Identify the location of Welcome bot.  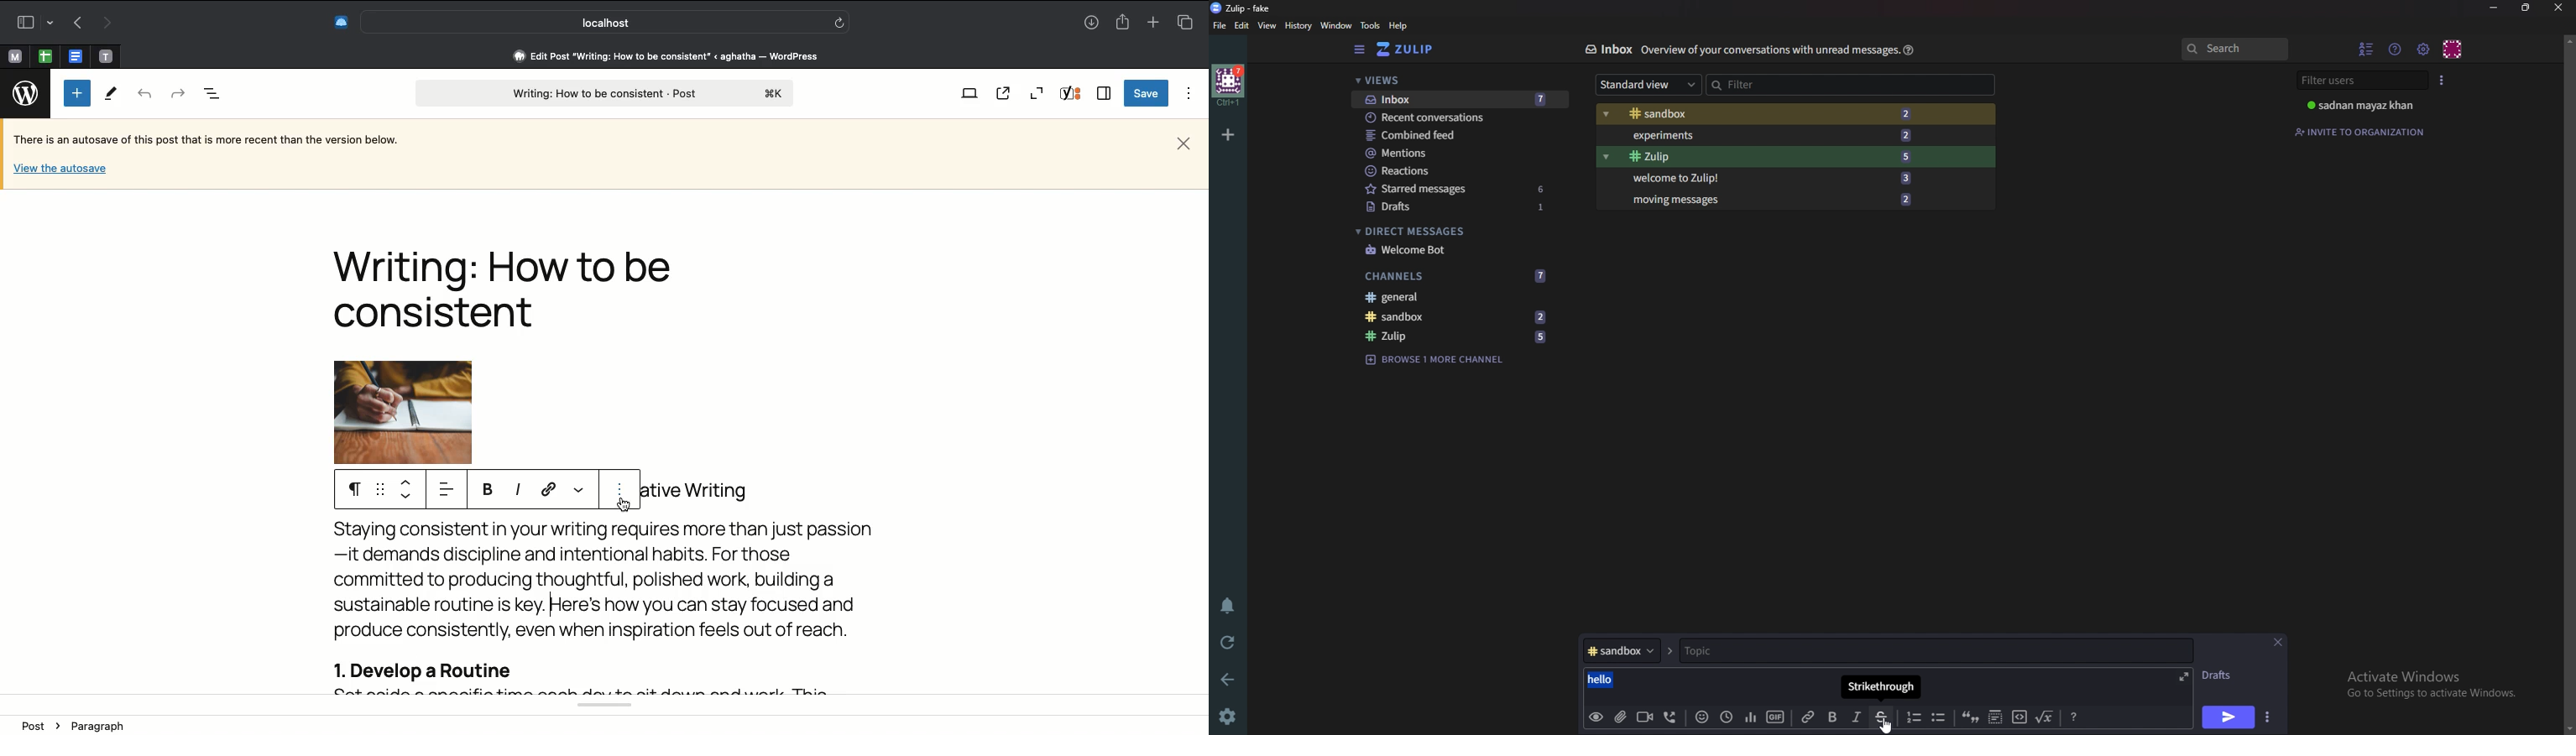
(1457, 249).